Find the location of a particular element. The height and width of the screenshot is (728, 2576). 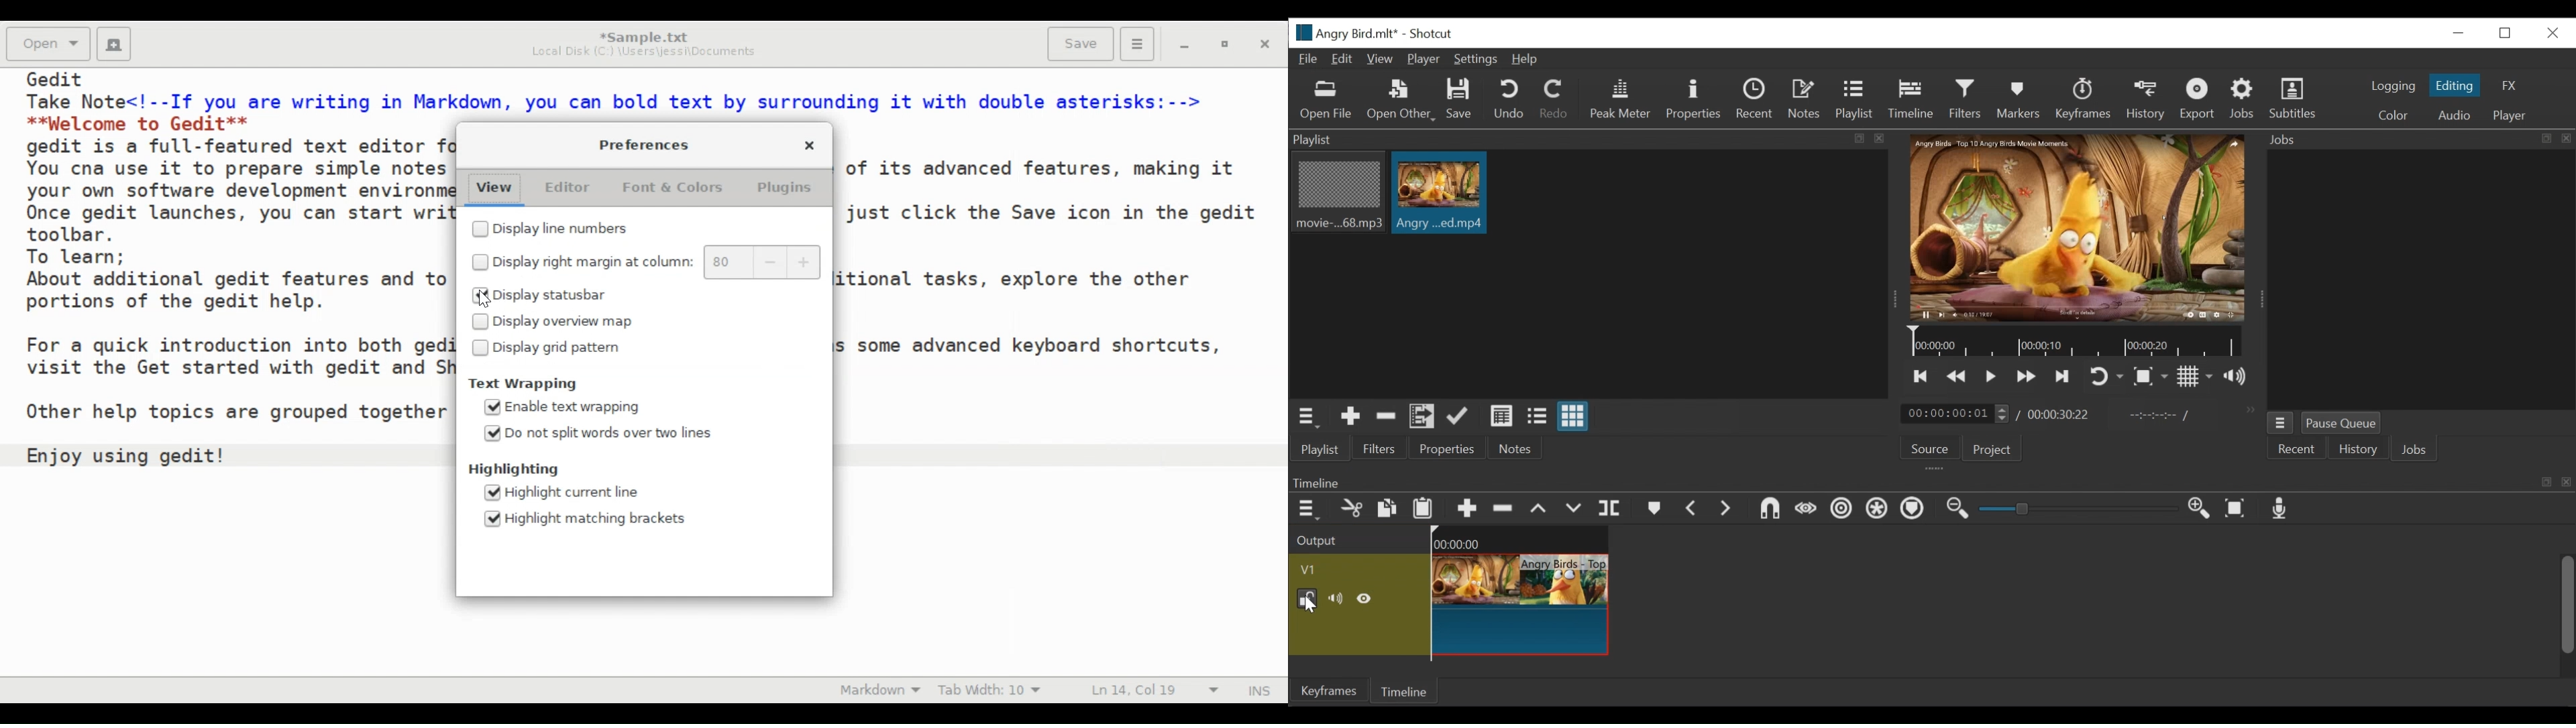

Peak Meter is located at coordinates (1621, 99).